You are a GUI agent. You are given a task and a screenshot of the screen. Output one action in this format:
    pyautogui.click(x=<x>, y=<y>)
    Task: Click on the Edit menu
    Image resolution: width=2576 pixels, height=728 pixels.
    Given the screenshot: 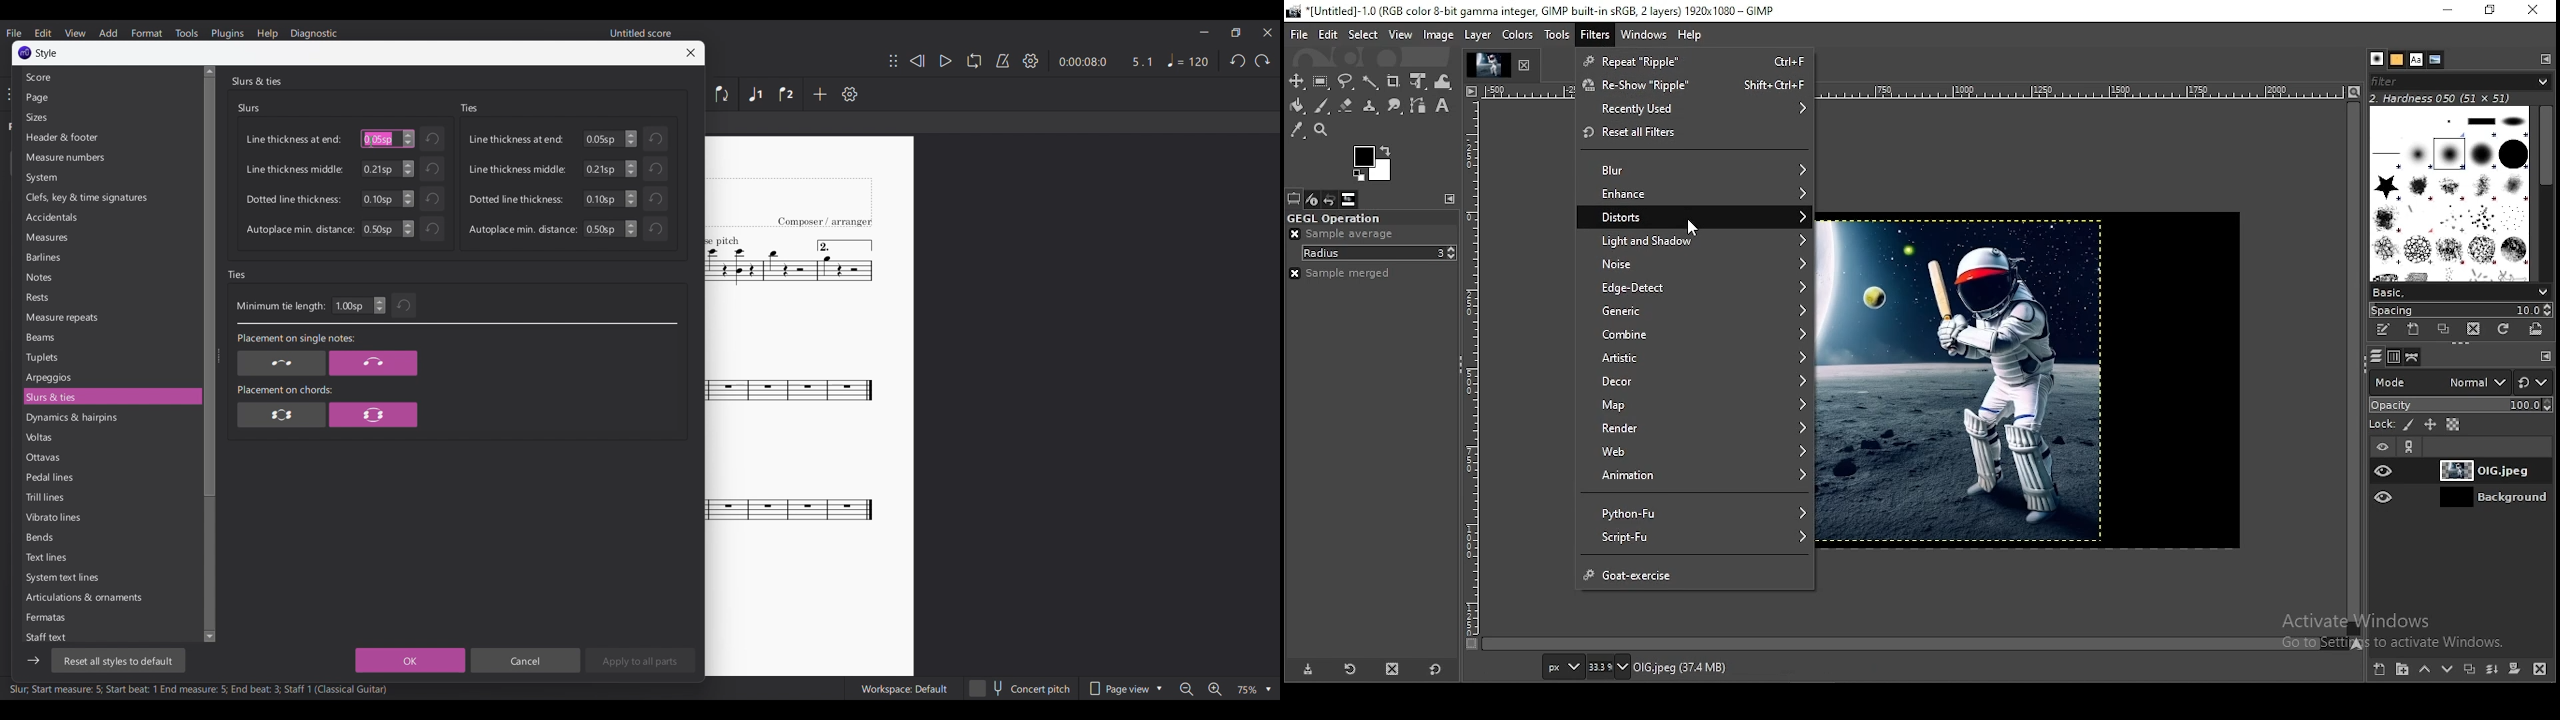 What is the action you would take?
    pyautogui.click(x=43, y=33)
    